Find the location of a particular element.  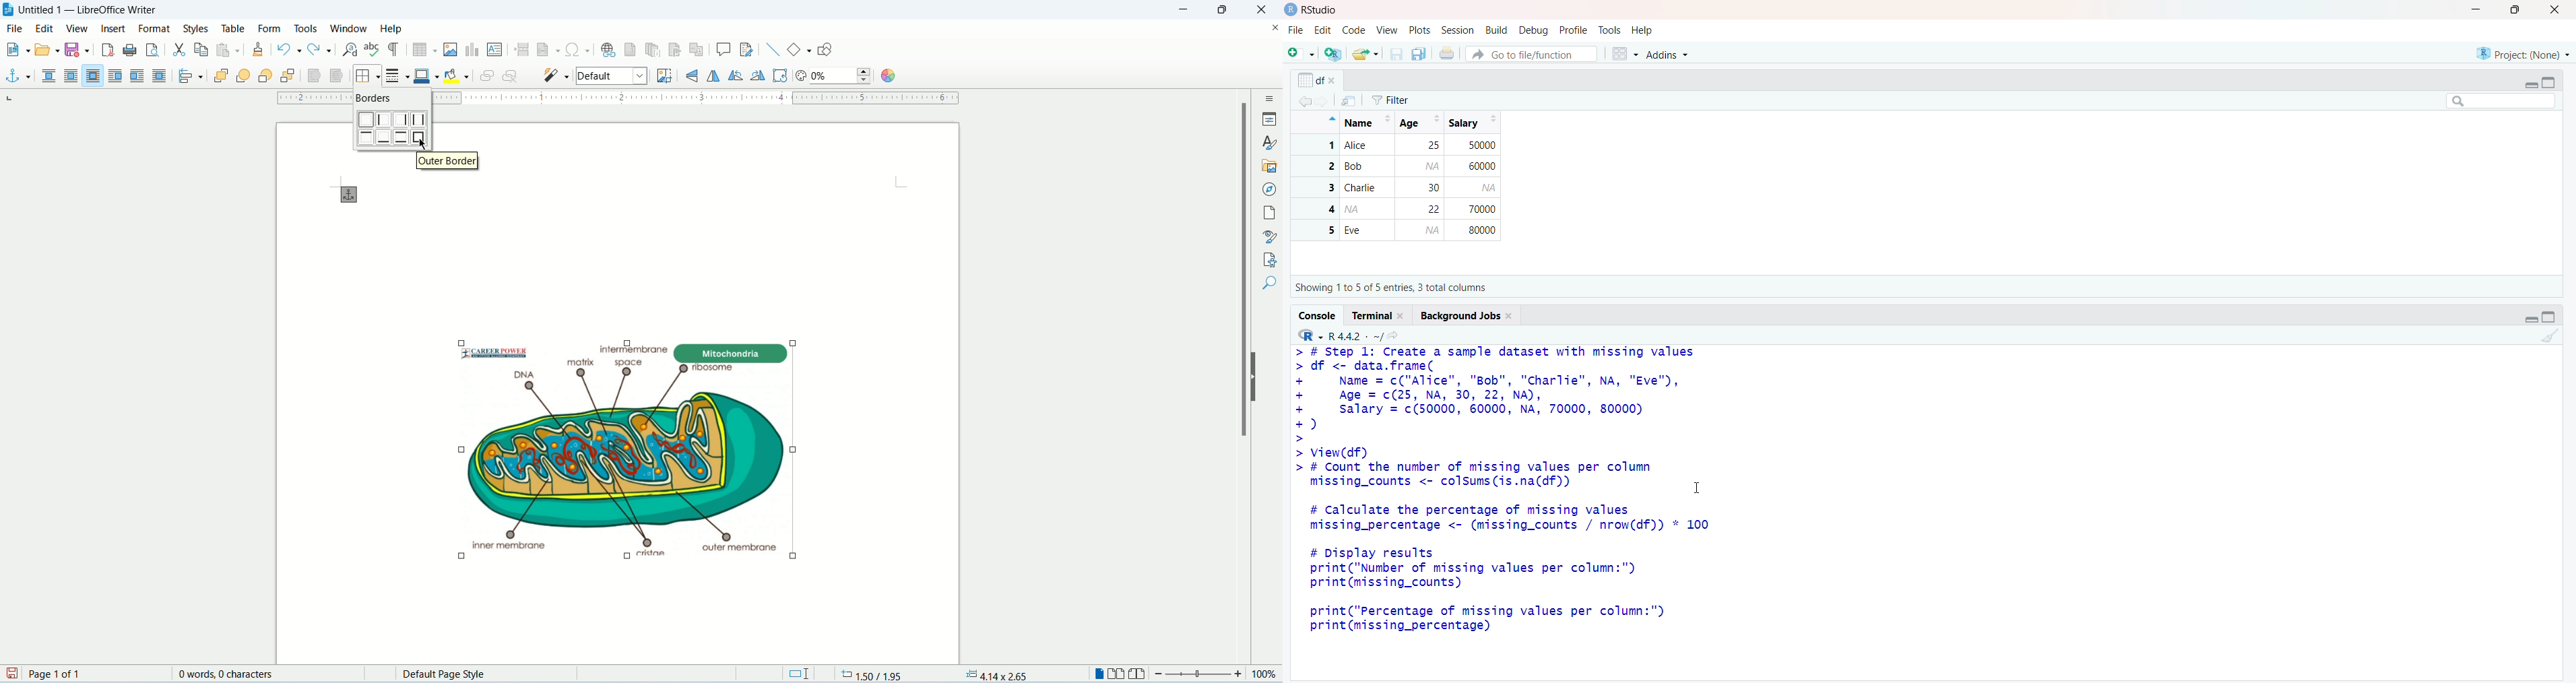

Search bar is located at coordinates (2501, 102).